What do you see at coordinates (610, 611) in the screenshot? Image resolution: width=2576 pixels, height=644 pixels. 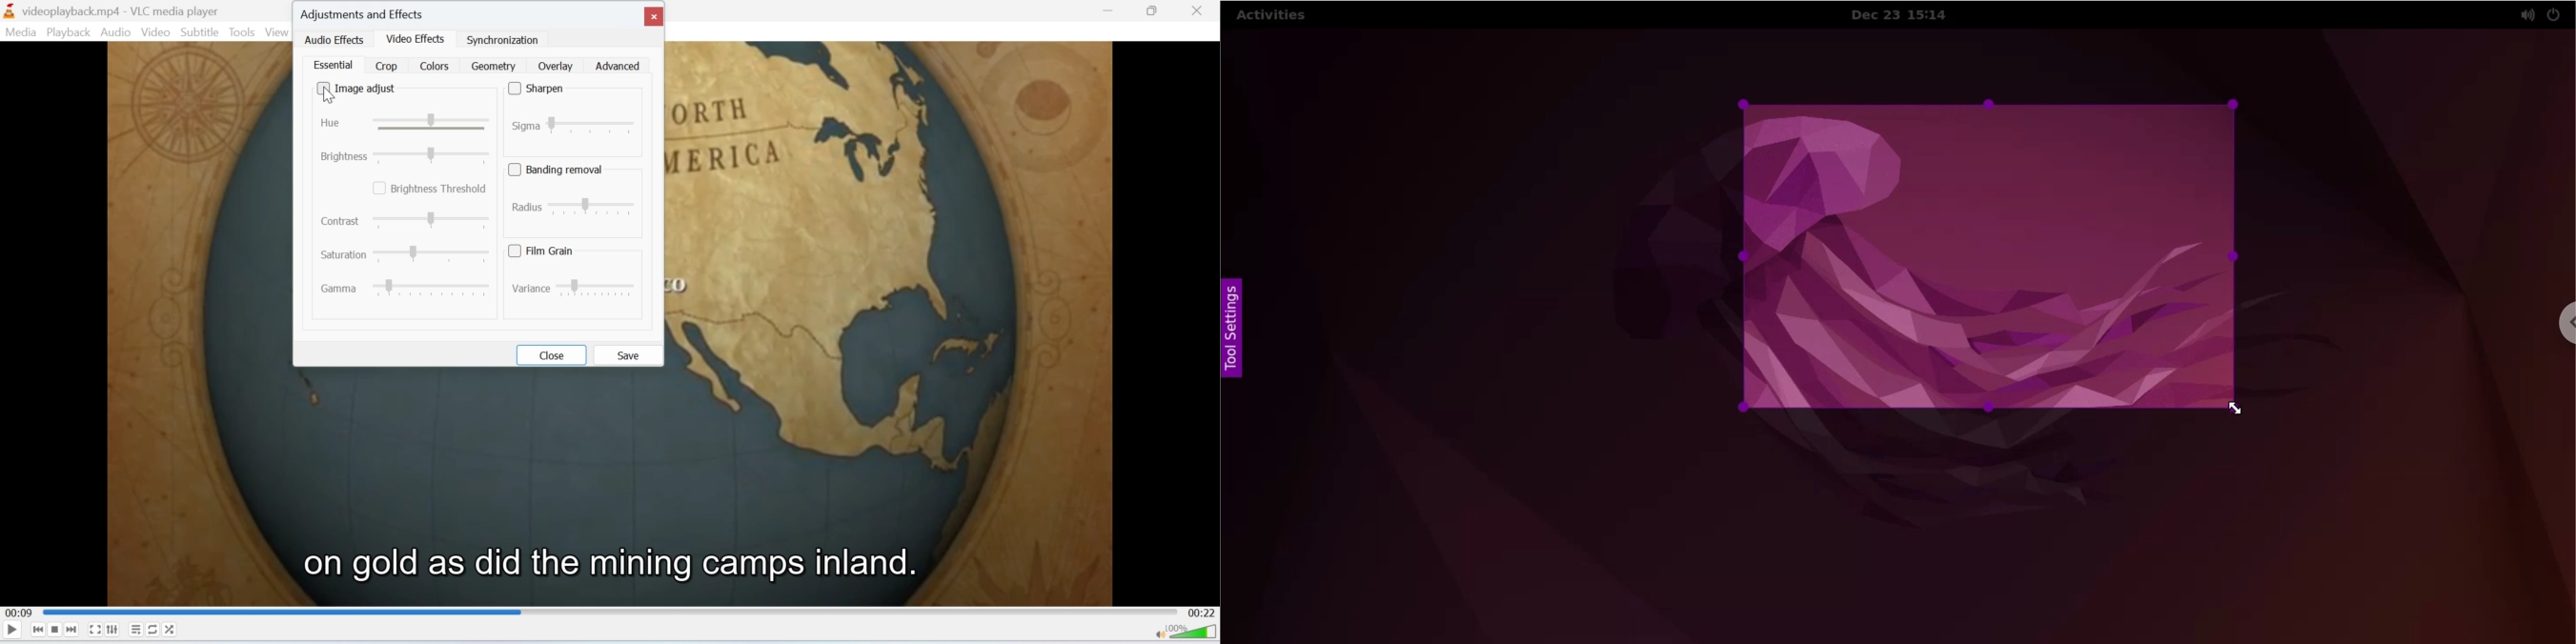 I see `Playbar` at bounding box center [610, 611].